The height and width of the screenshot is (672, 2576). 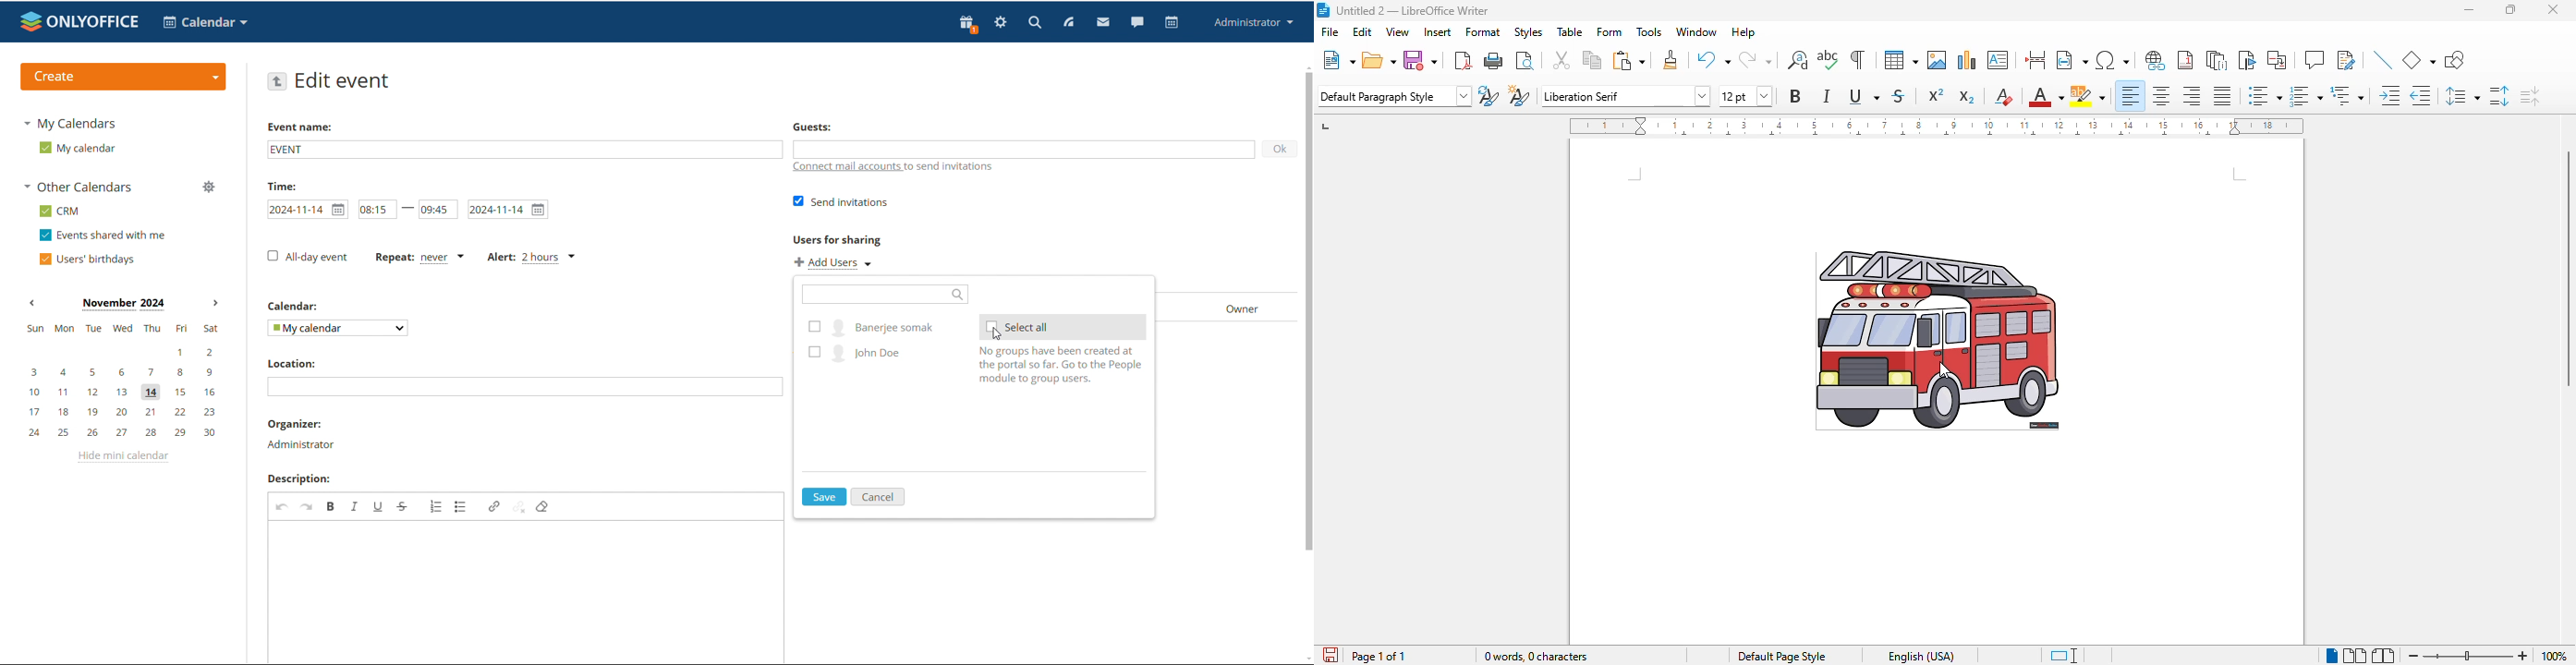 What do you see at coordinates (1624, 96) in the screenshot?
I see `font name` at bounding box center [1624, 96].